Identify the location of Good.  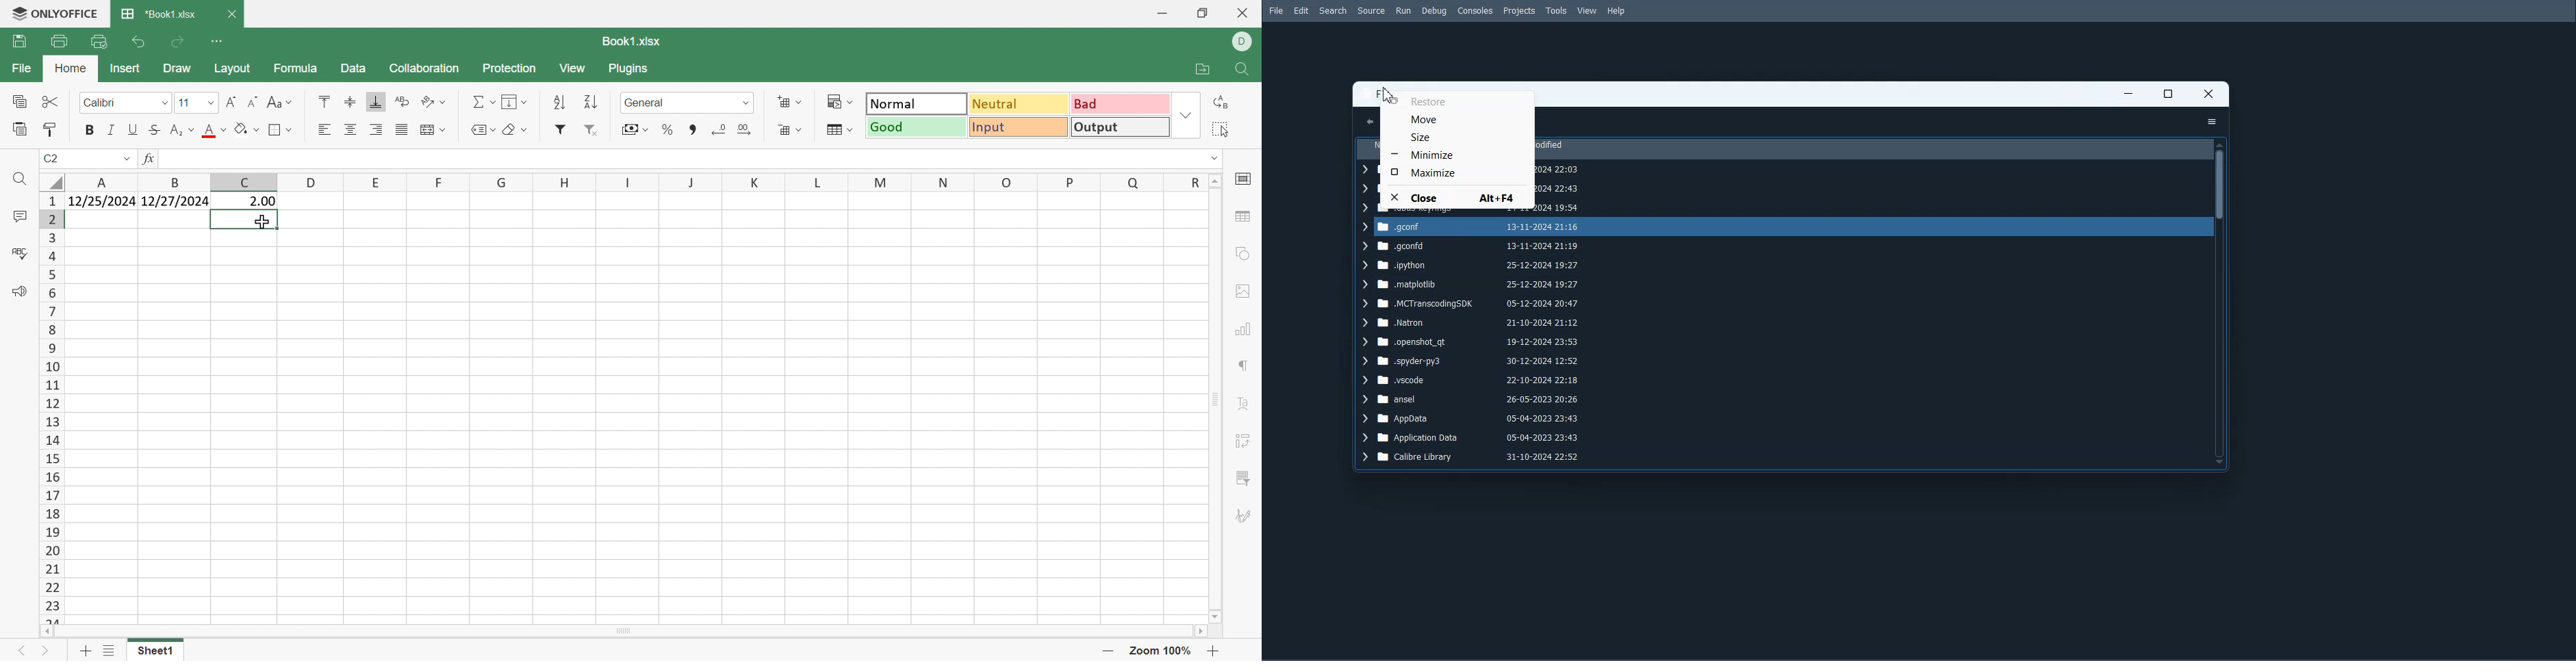
(914, 127).